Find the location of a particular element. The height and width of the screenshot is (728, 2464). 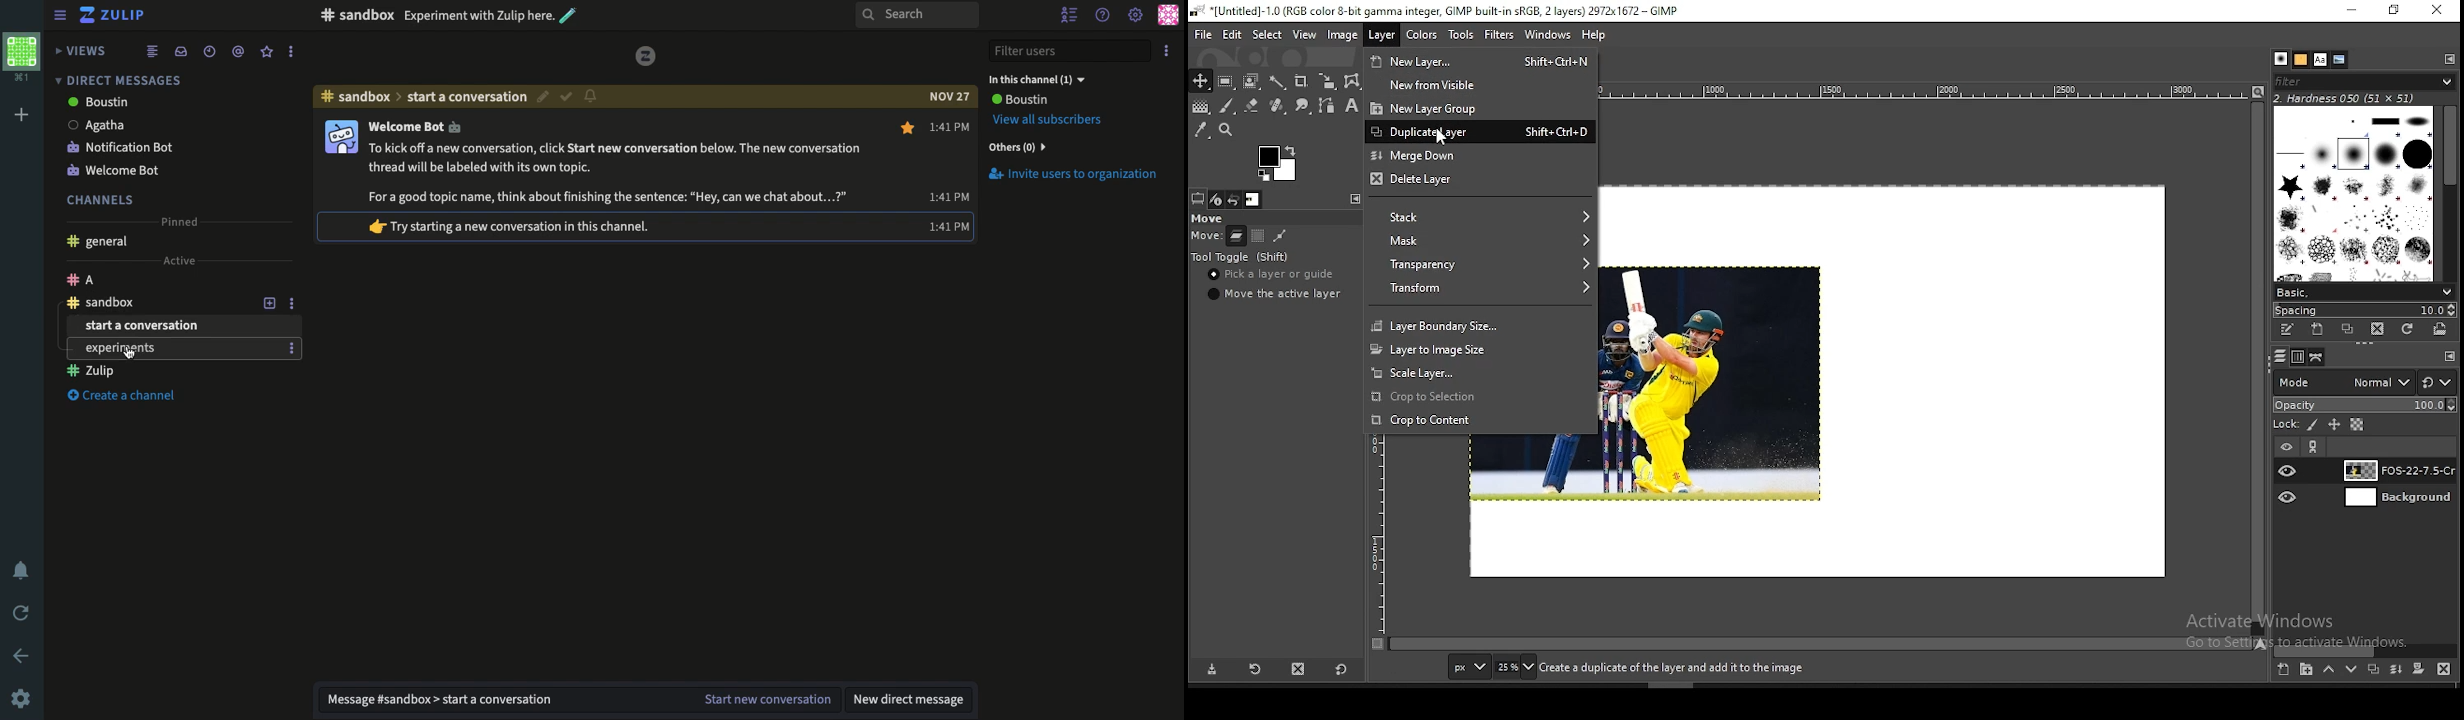

Start the conversation is located at coordinates (765, 700).